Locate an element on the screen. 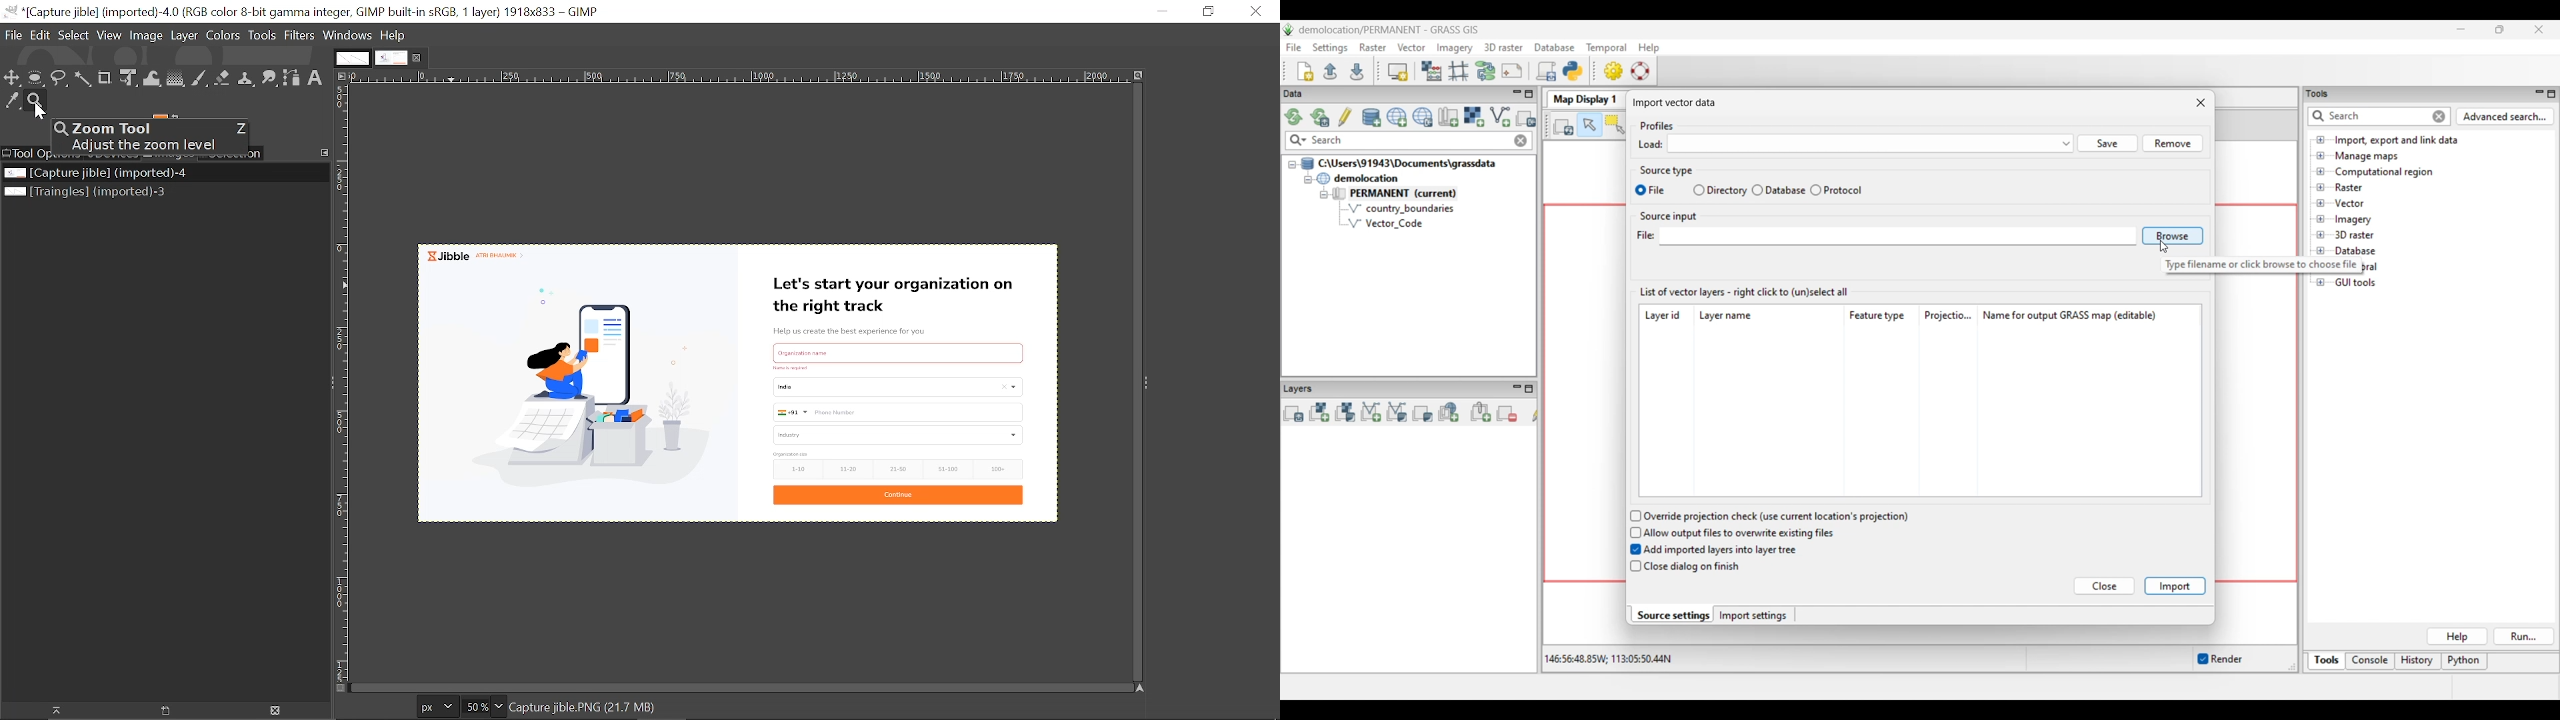 The image size is (2576, 728). Create a new display for this image is located at coordinates (163, 711).